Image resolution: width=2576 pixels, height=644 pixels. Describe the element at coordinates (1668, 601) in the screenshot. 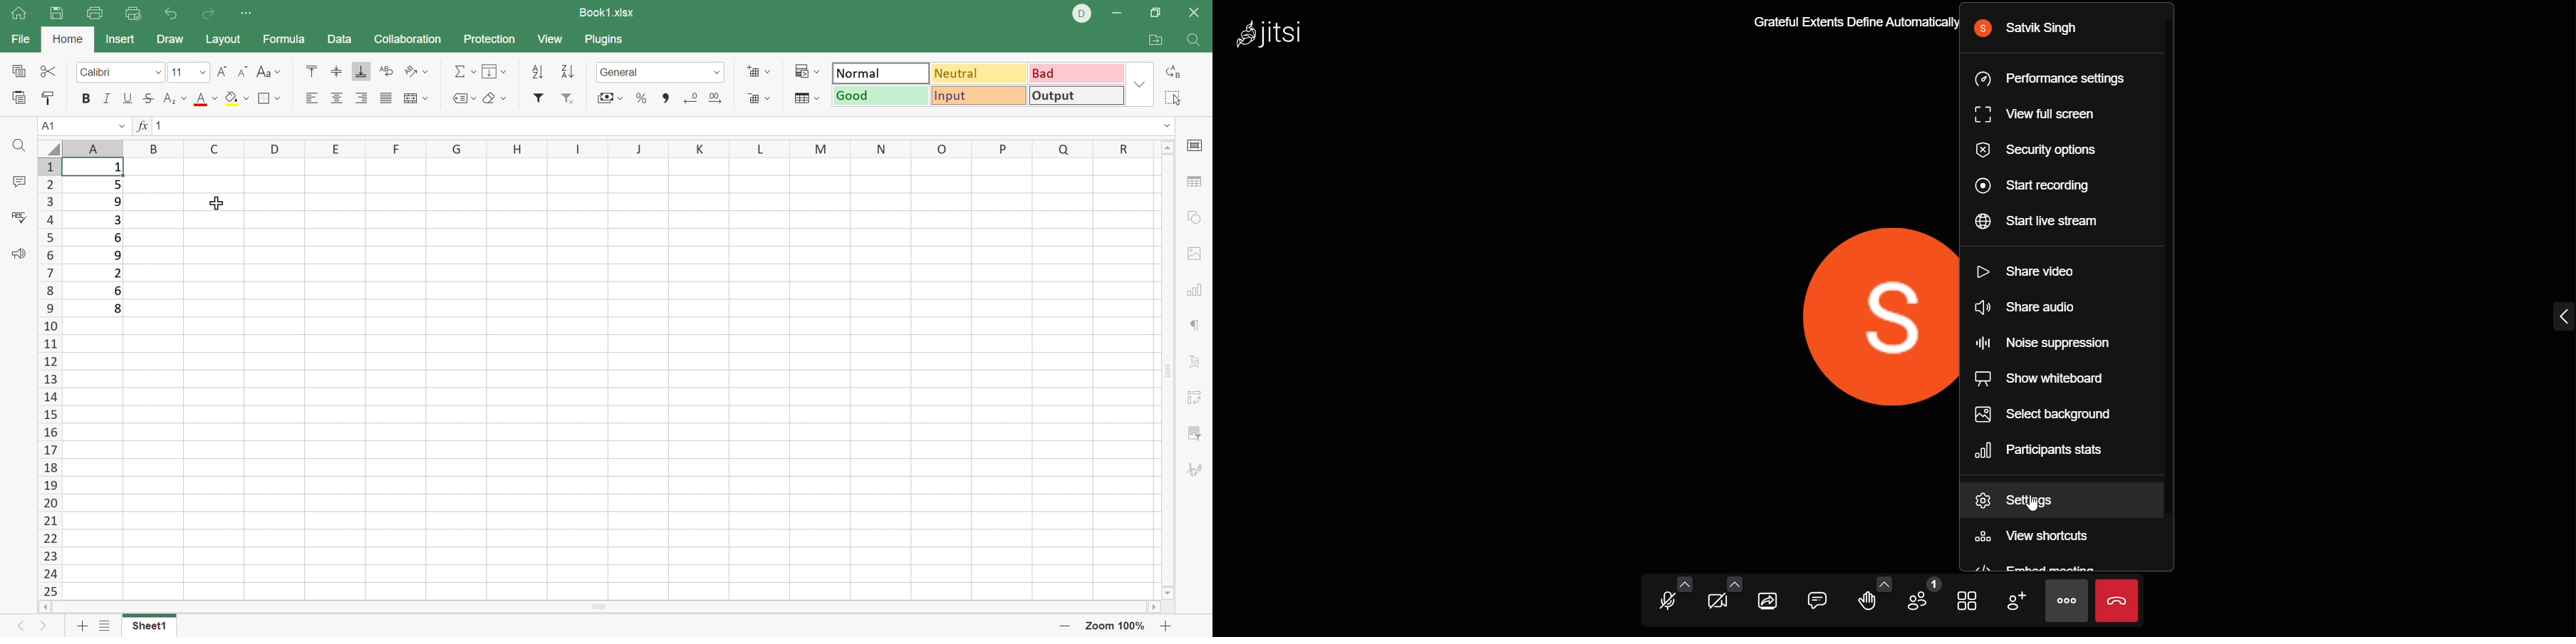

I see `microphone` at that location.